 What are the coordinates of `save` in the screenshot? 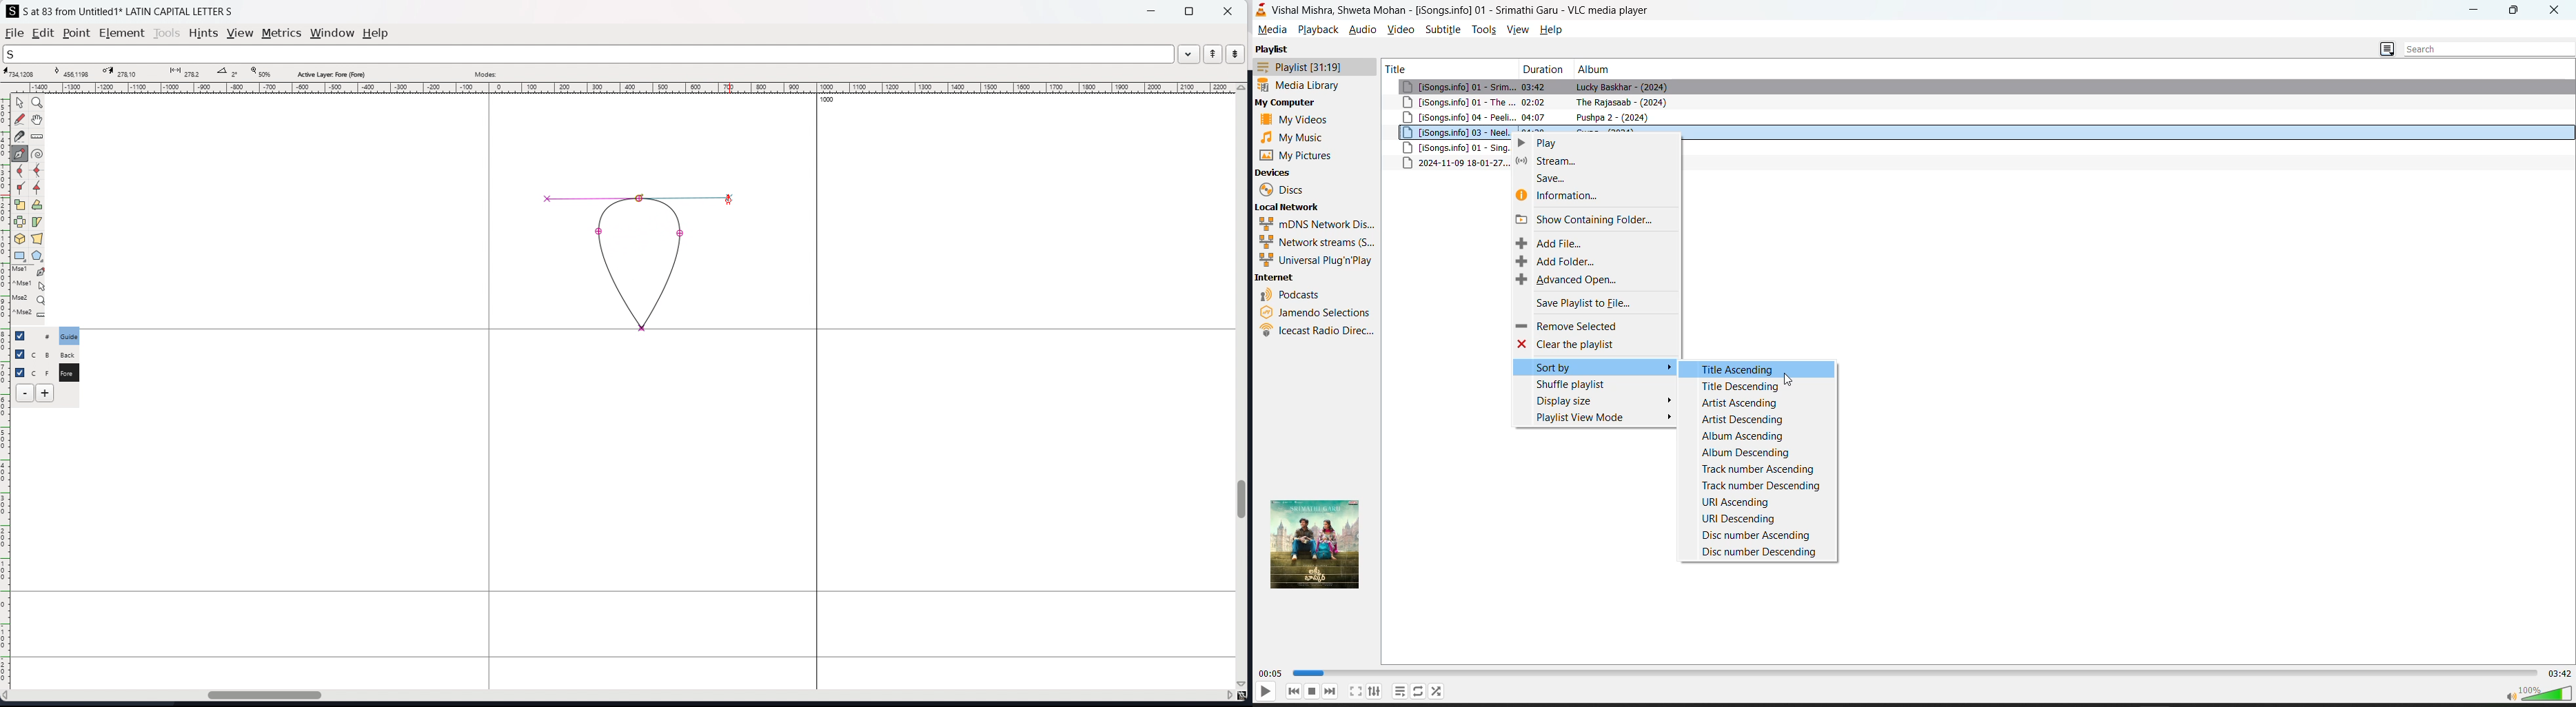 It's located at (1598, 176).